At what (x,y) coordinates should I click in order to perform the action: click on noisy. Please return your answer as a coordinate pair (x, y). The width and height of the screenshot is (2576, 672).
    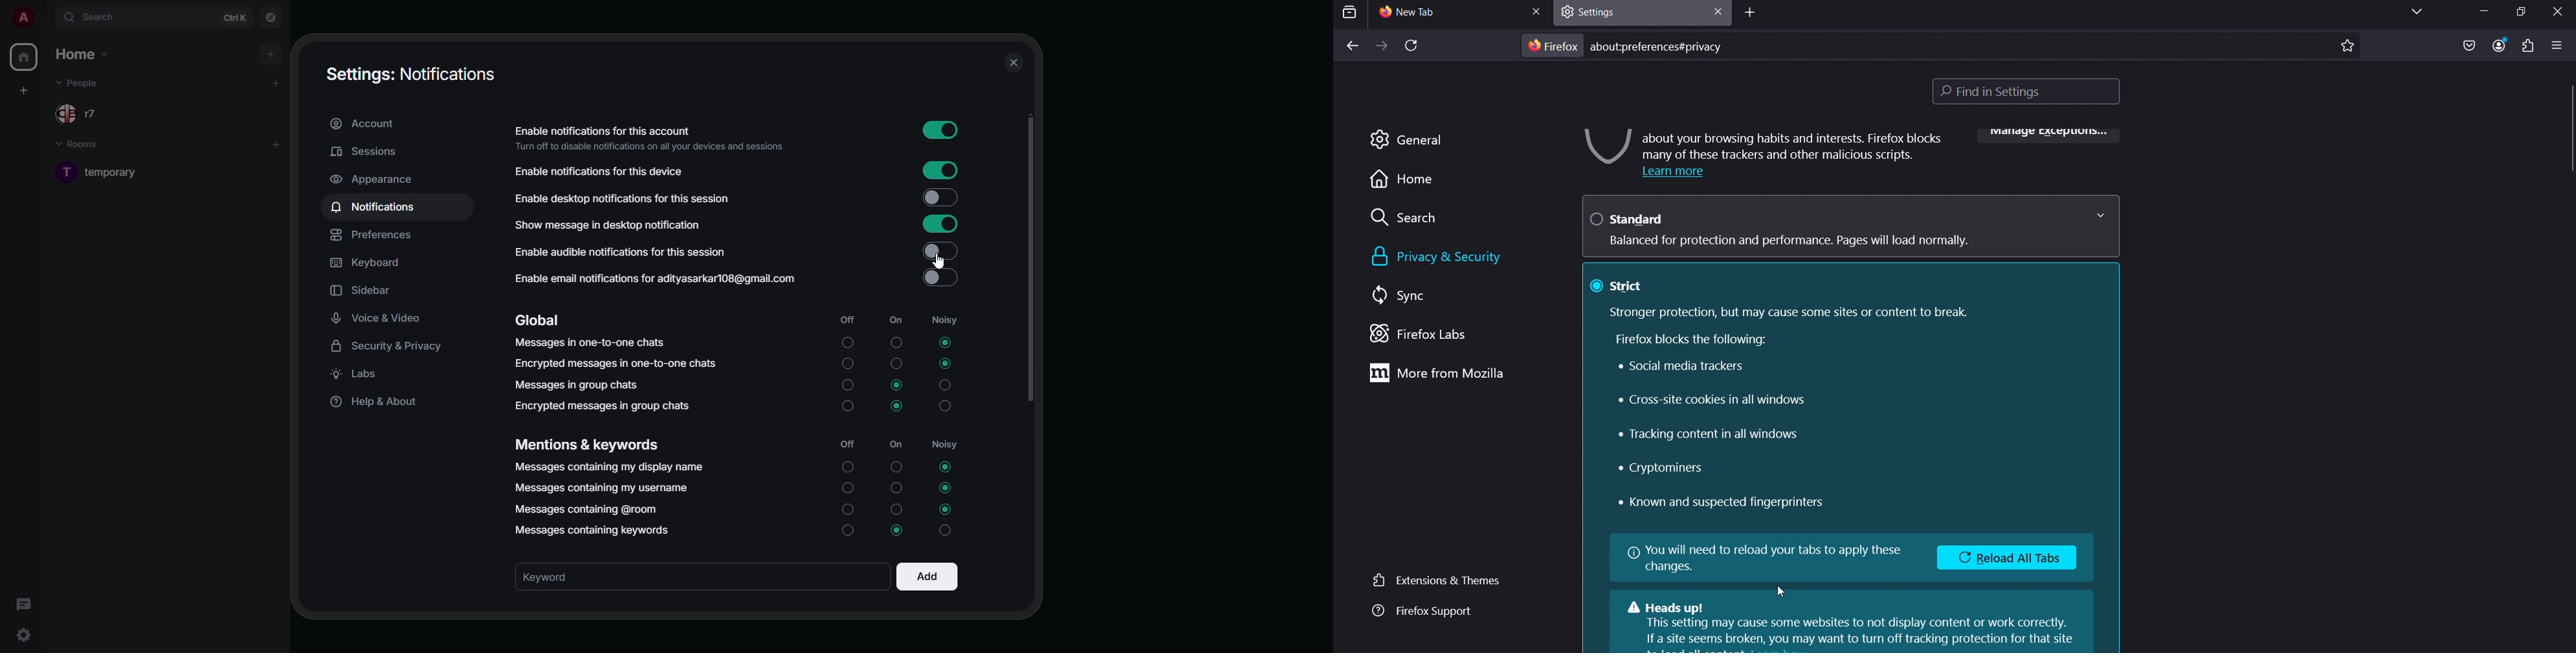
    Looking at the image, I should click on (944, 444).